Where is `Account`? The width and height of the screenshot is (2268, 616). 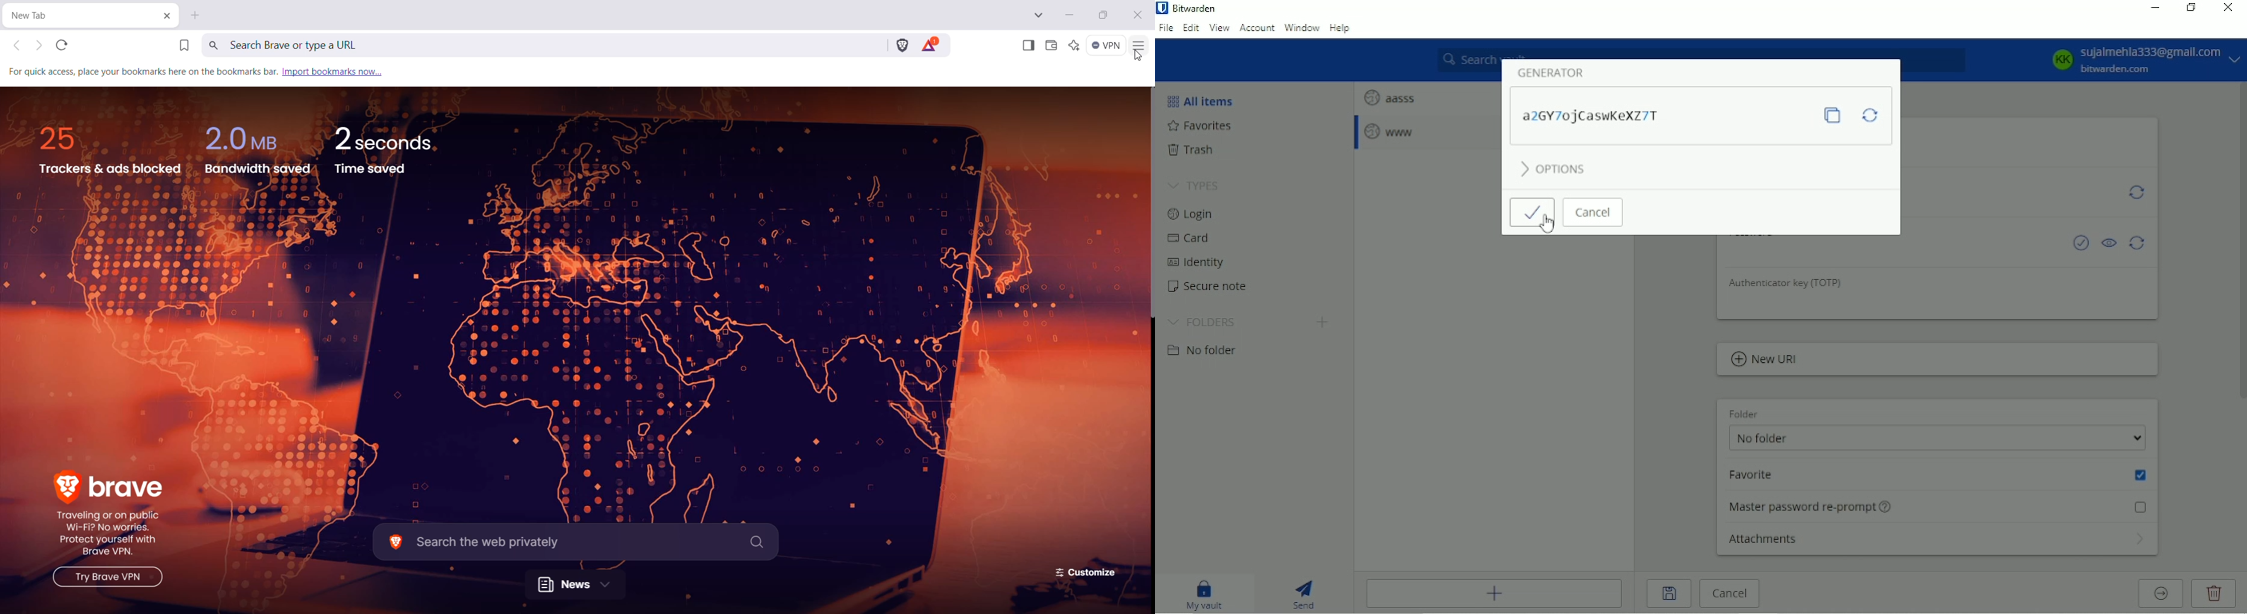
Account is located at coordinates (2144, 59).